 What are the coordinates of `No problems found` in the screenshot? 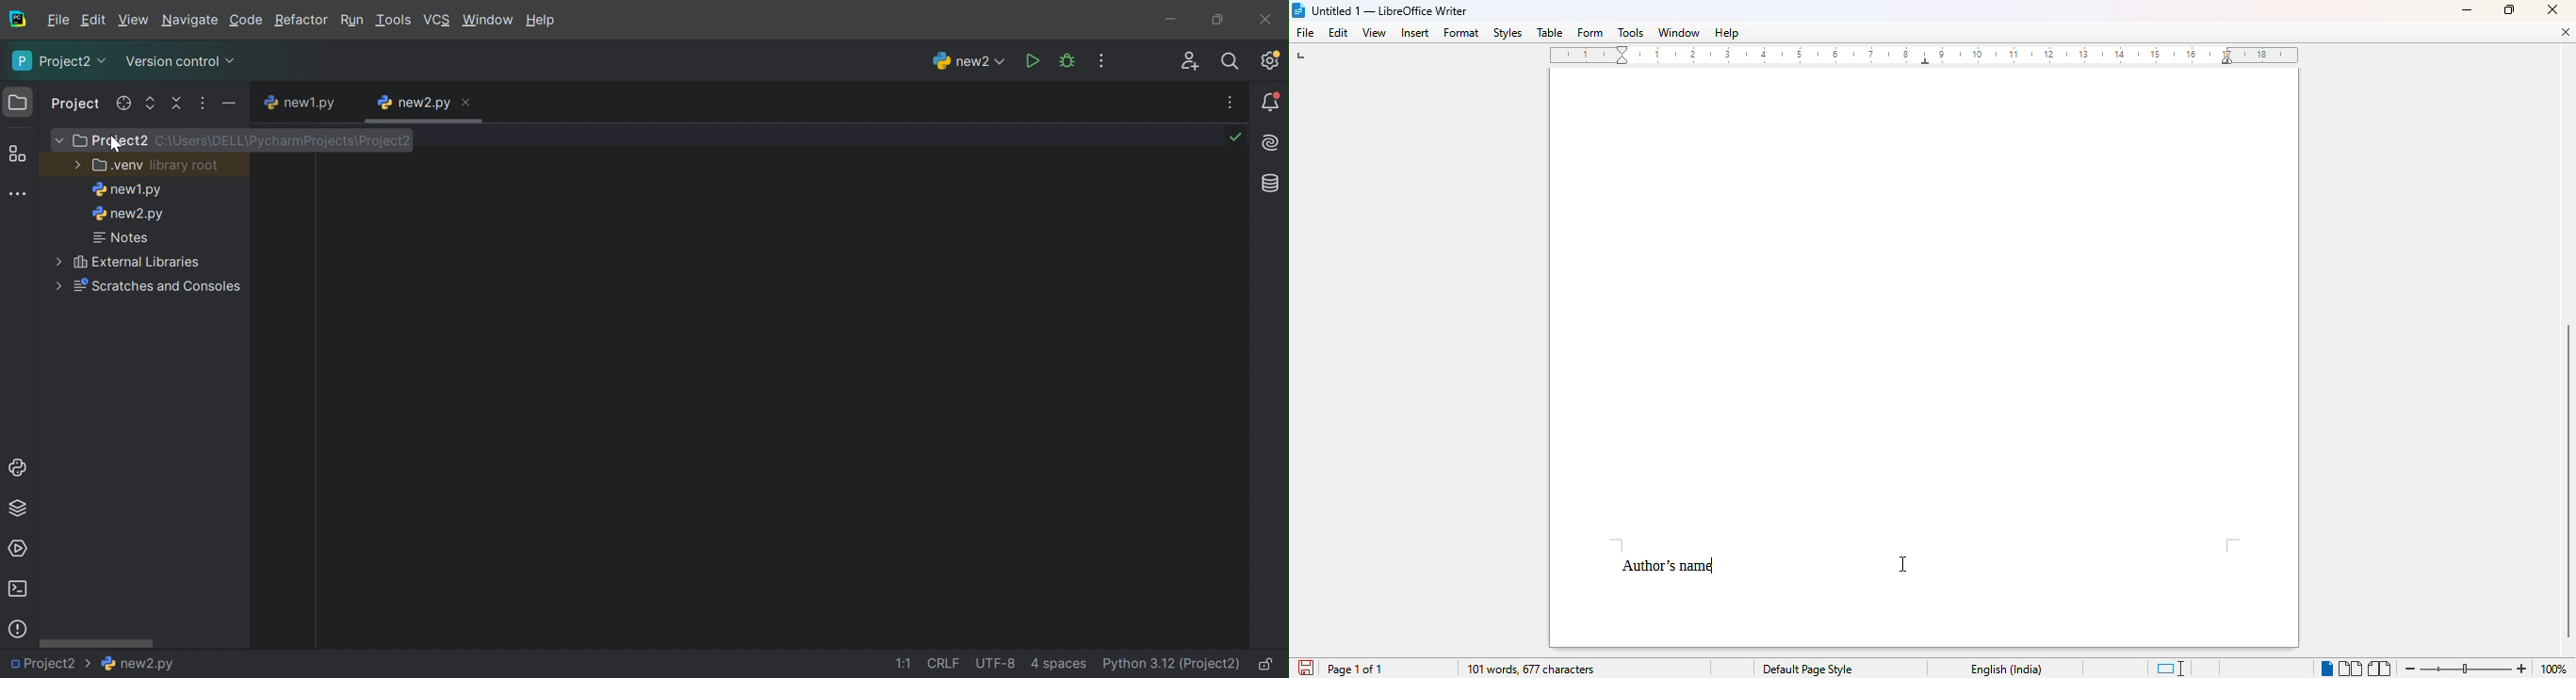 It's located at (1239, 139).